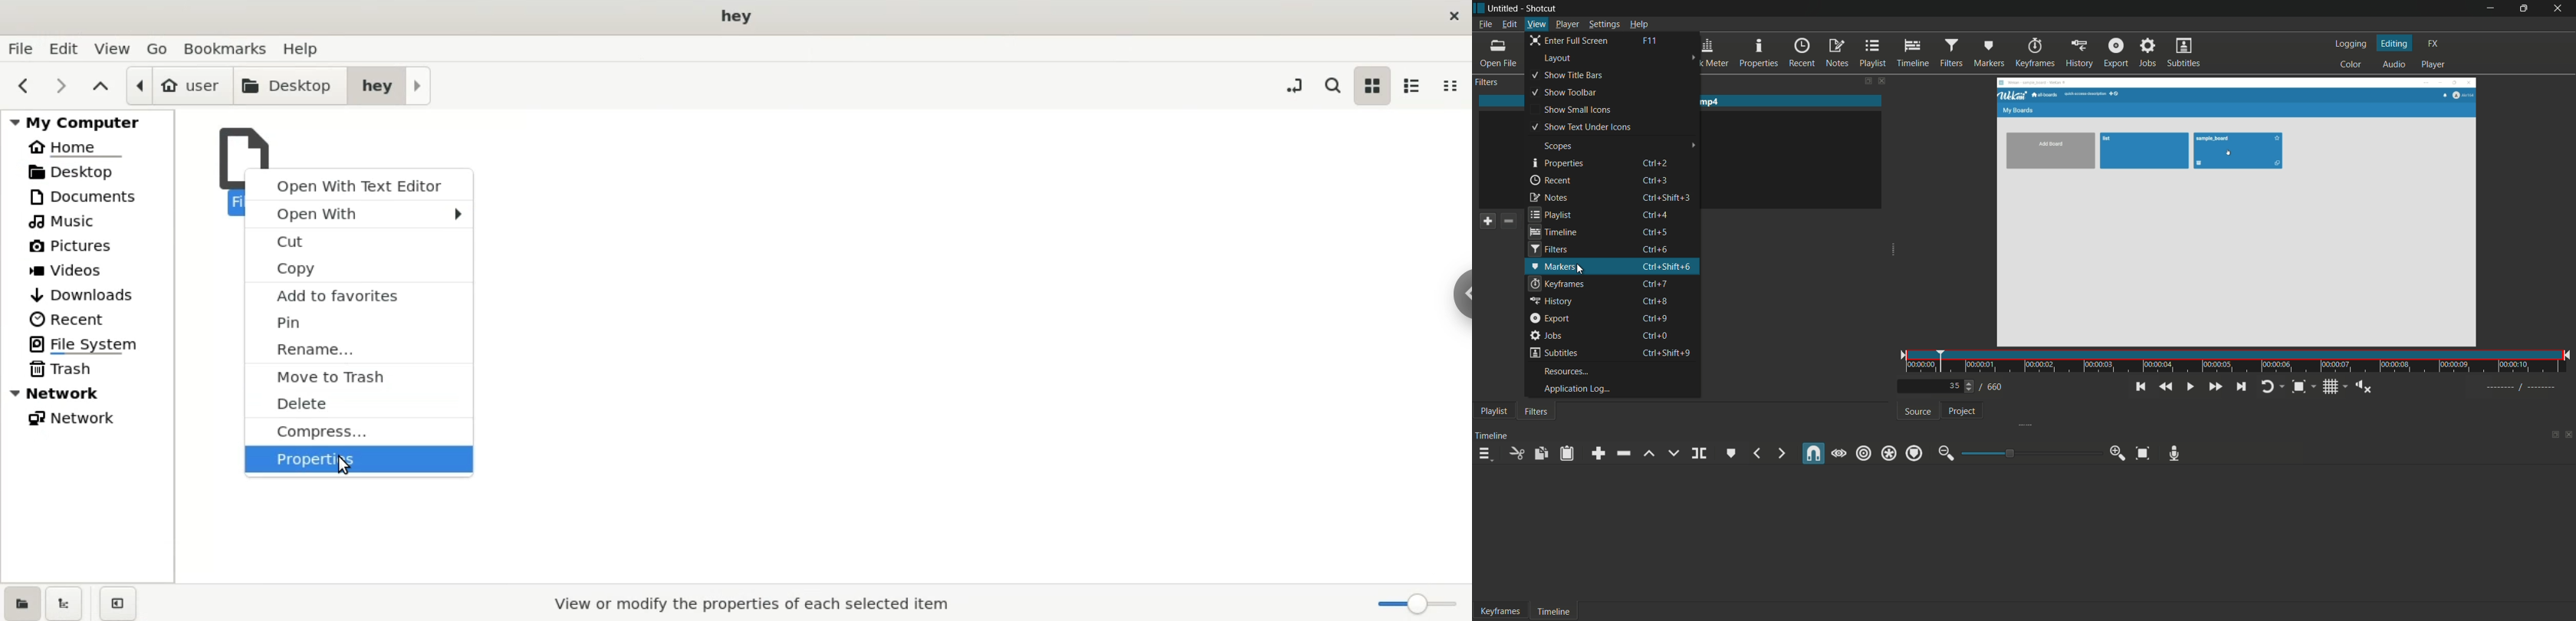 The width and height of the screenshot is (2576, 644). I want to click on cut, so click(1516, 455).